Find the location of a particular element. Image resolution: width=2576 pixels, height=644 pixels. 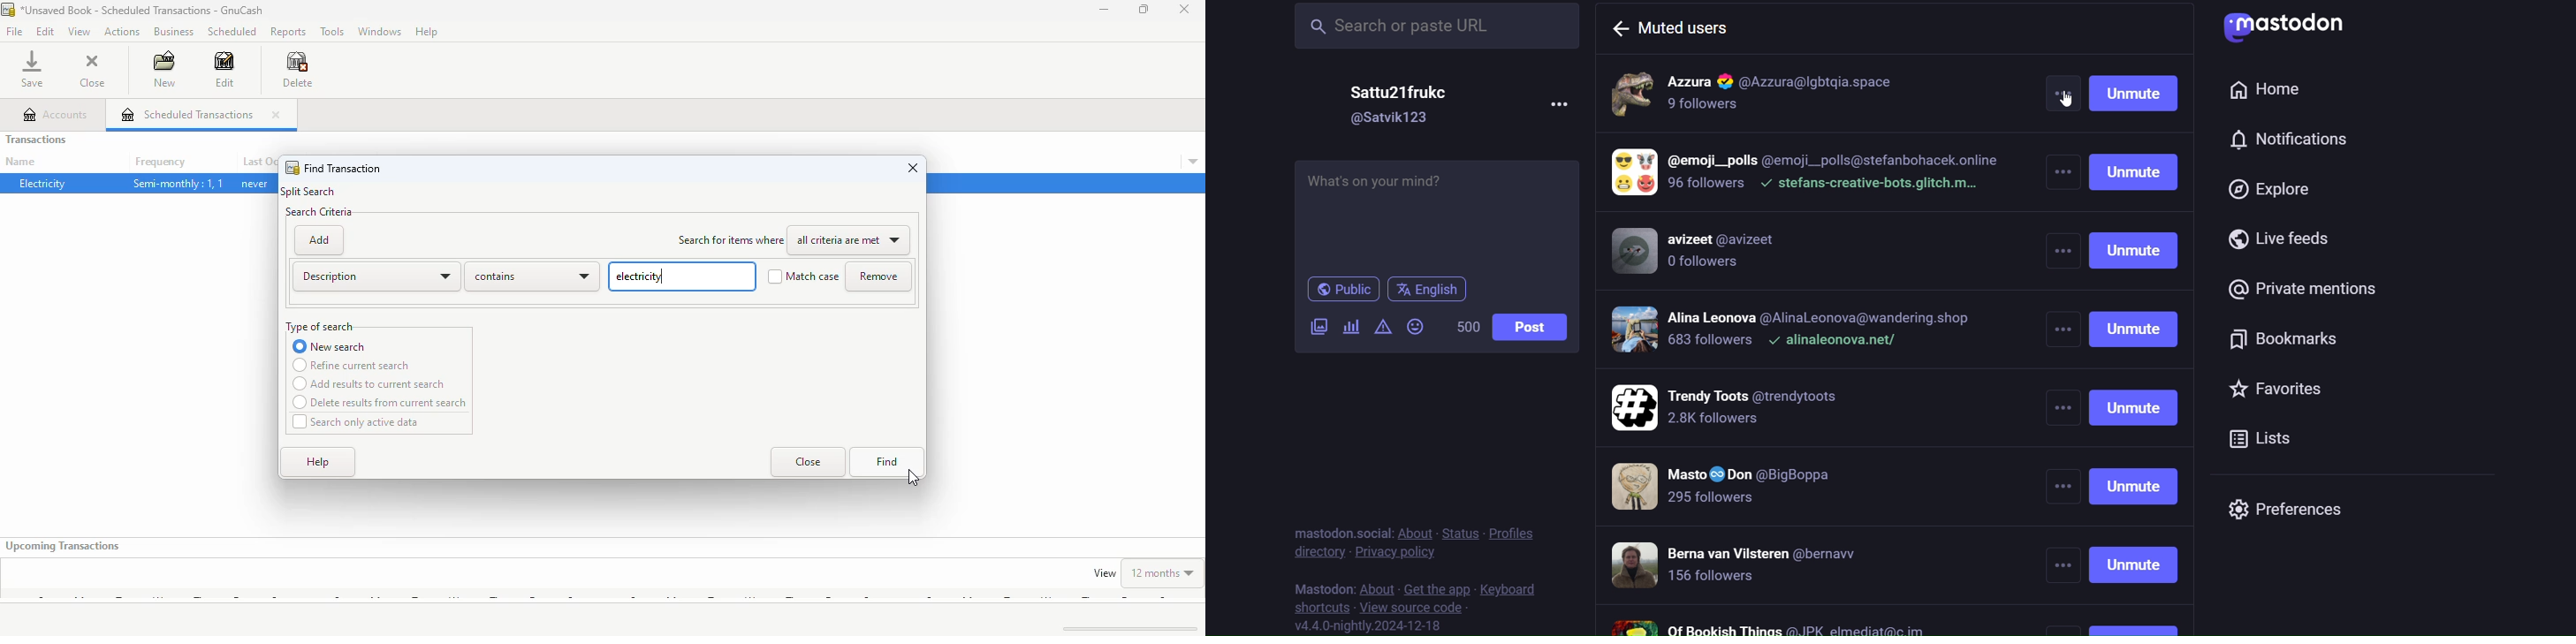

find is located at coordinates (888, 462).